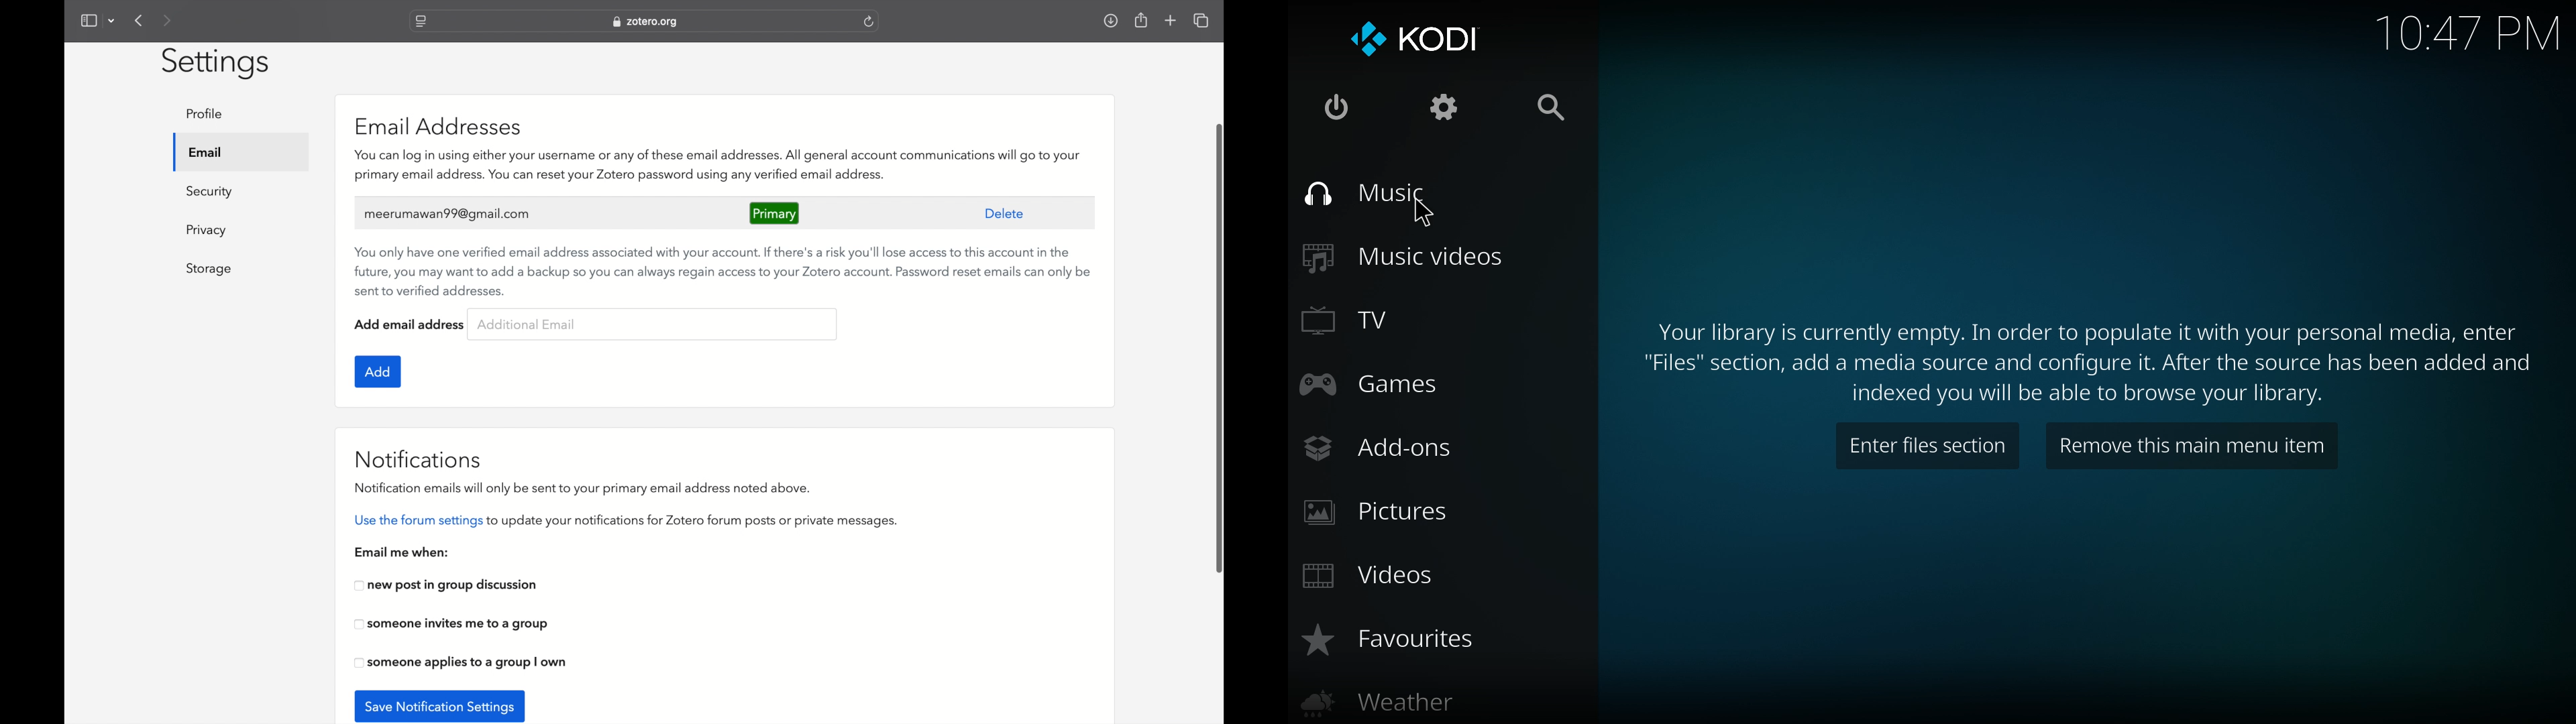  What do you see at coordinates (209, 191) in the screenshot?
I see `security` at bounding box center [209, 191].